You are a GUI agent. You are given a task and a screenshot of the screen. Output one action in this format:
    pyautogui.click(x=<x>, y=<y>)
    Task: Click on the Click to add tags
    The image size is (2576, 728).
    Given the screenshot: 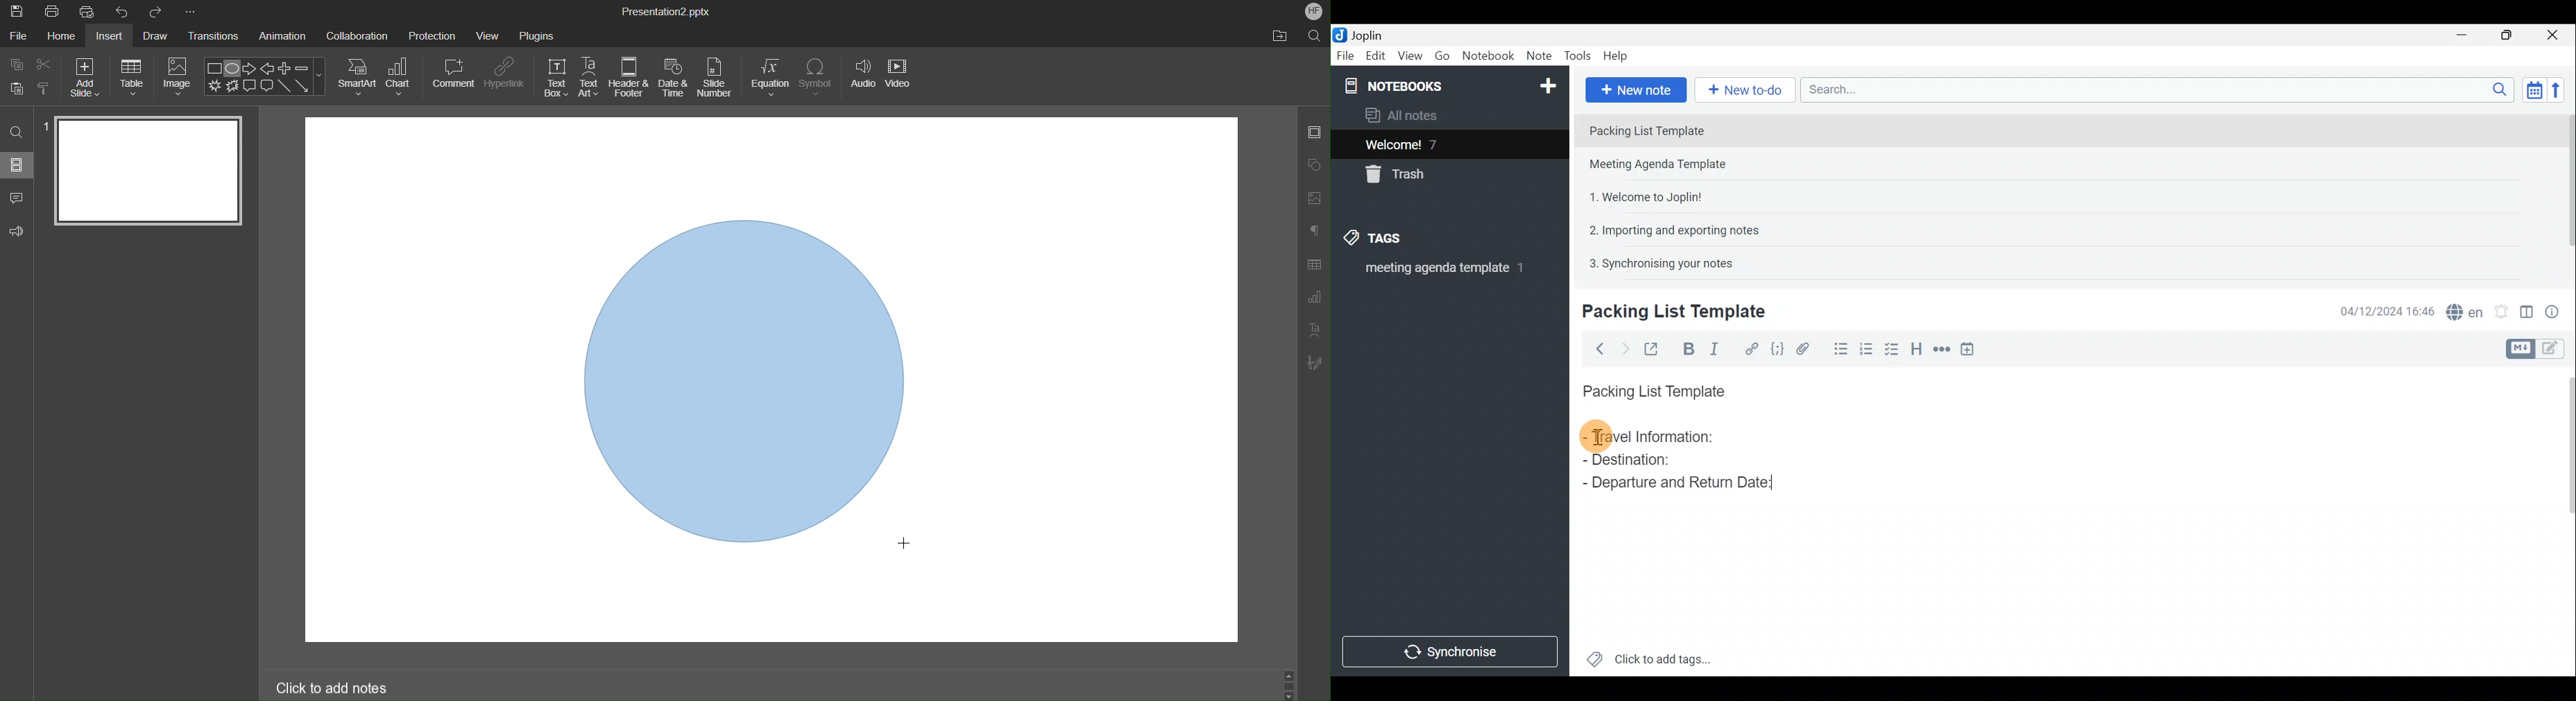 What is the action you would take?
    pyautogui.click(x=1649, y=656)
    